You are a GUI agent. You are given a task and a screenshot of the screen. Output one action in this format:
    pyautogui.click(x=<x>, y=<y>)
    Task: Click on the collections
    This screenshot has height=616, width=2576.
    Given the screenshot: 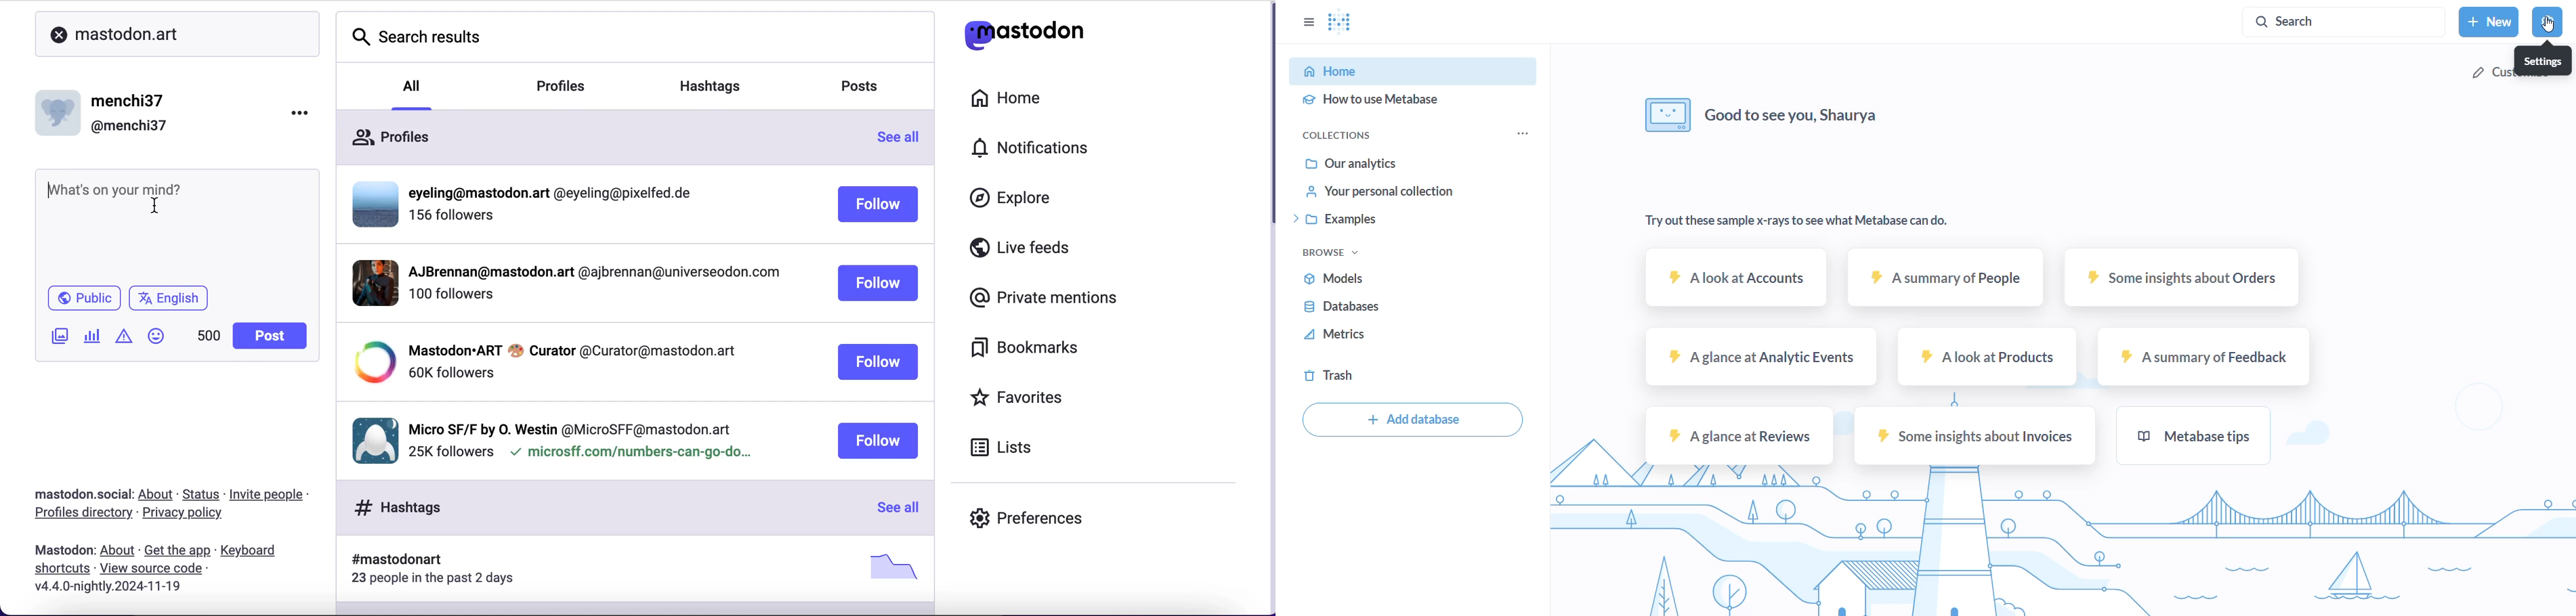 What is the action you would take?
    pyautogui.click(x=1341, y=135)
    